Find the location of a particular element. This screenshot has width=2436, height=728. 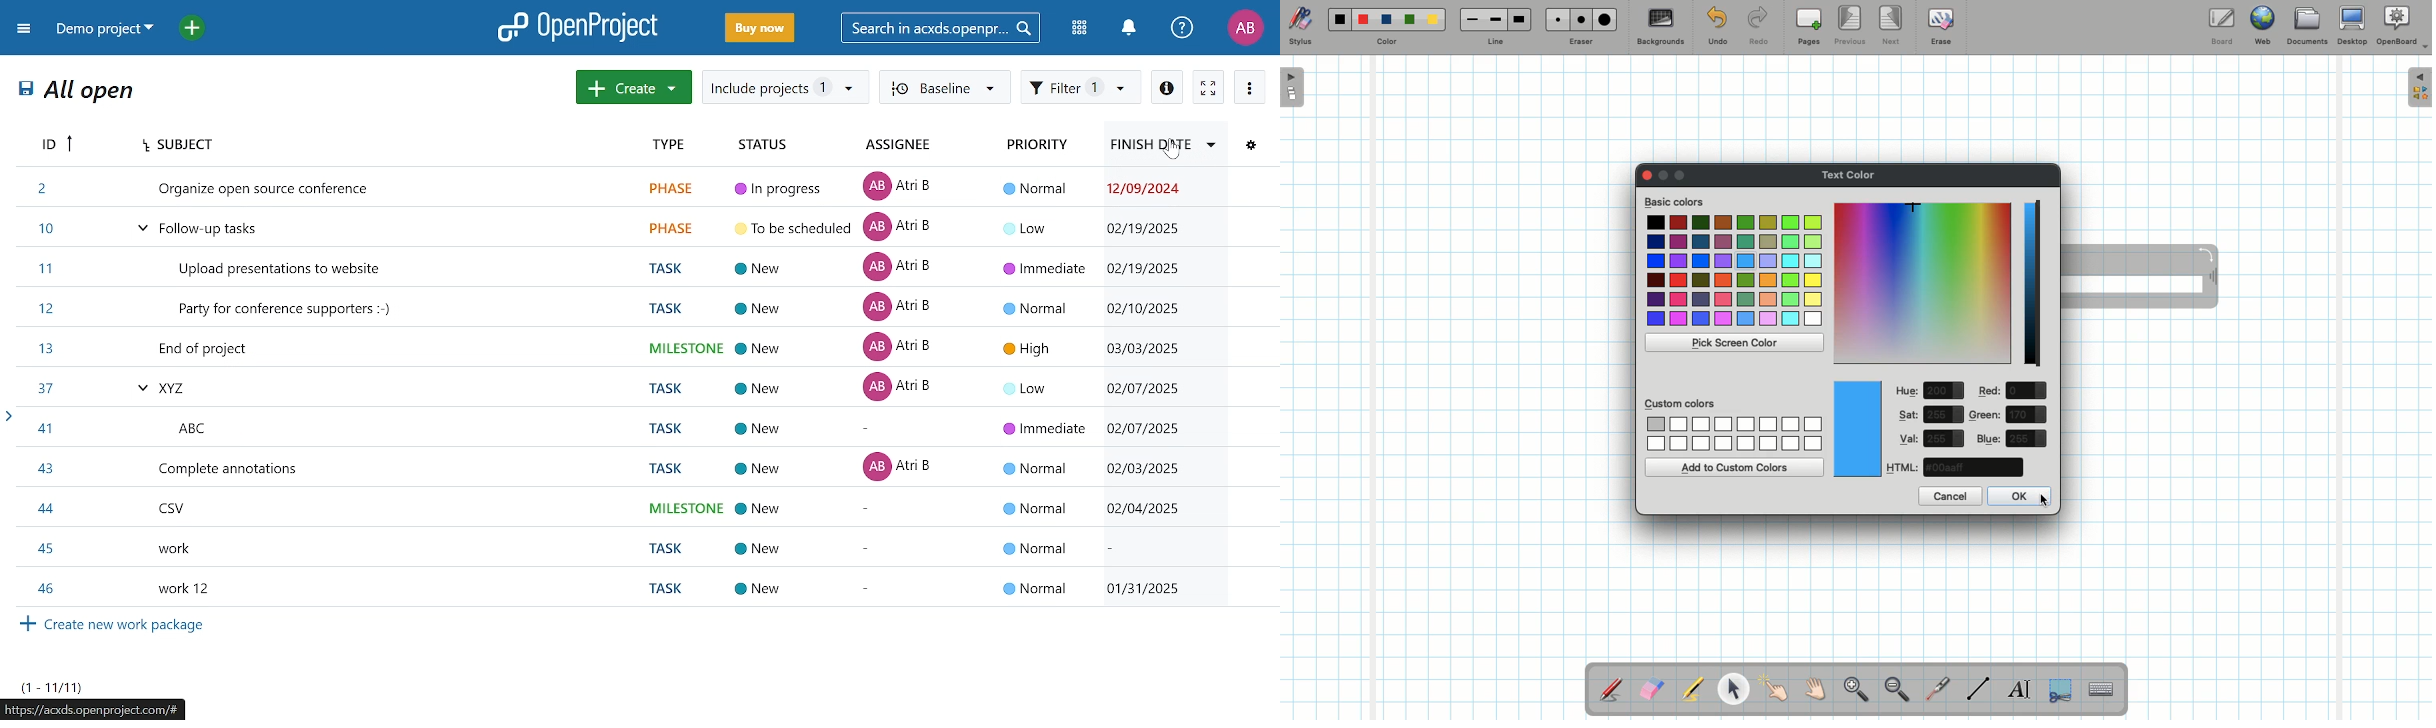

Write text is located at coordinates (2021, 686).